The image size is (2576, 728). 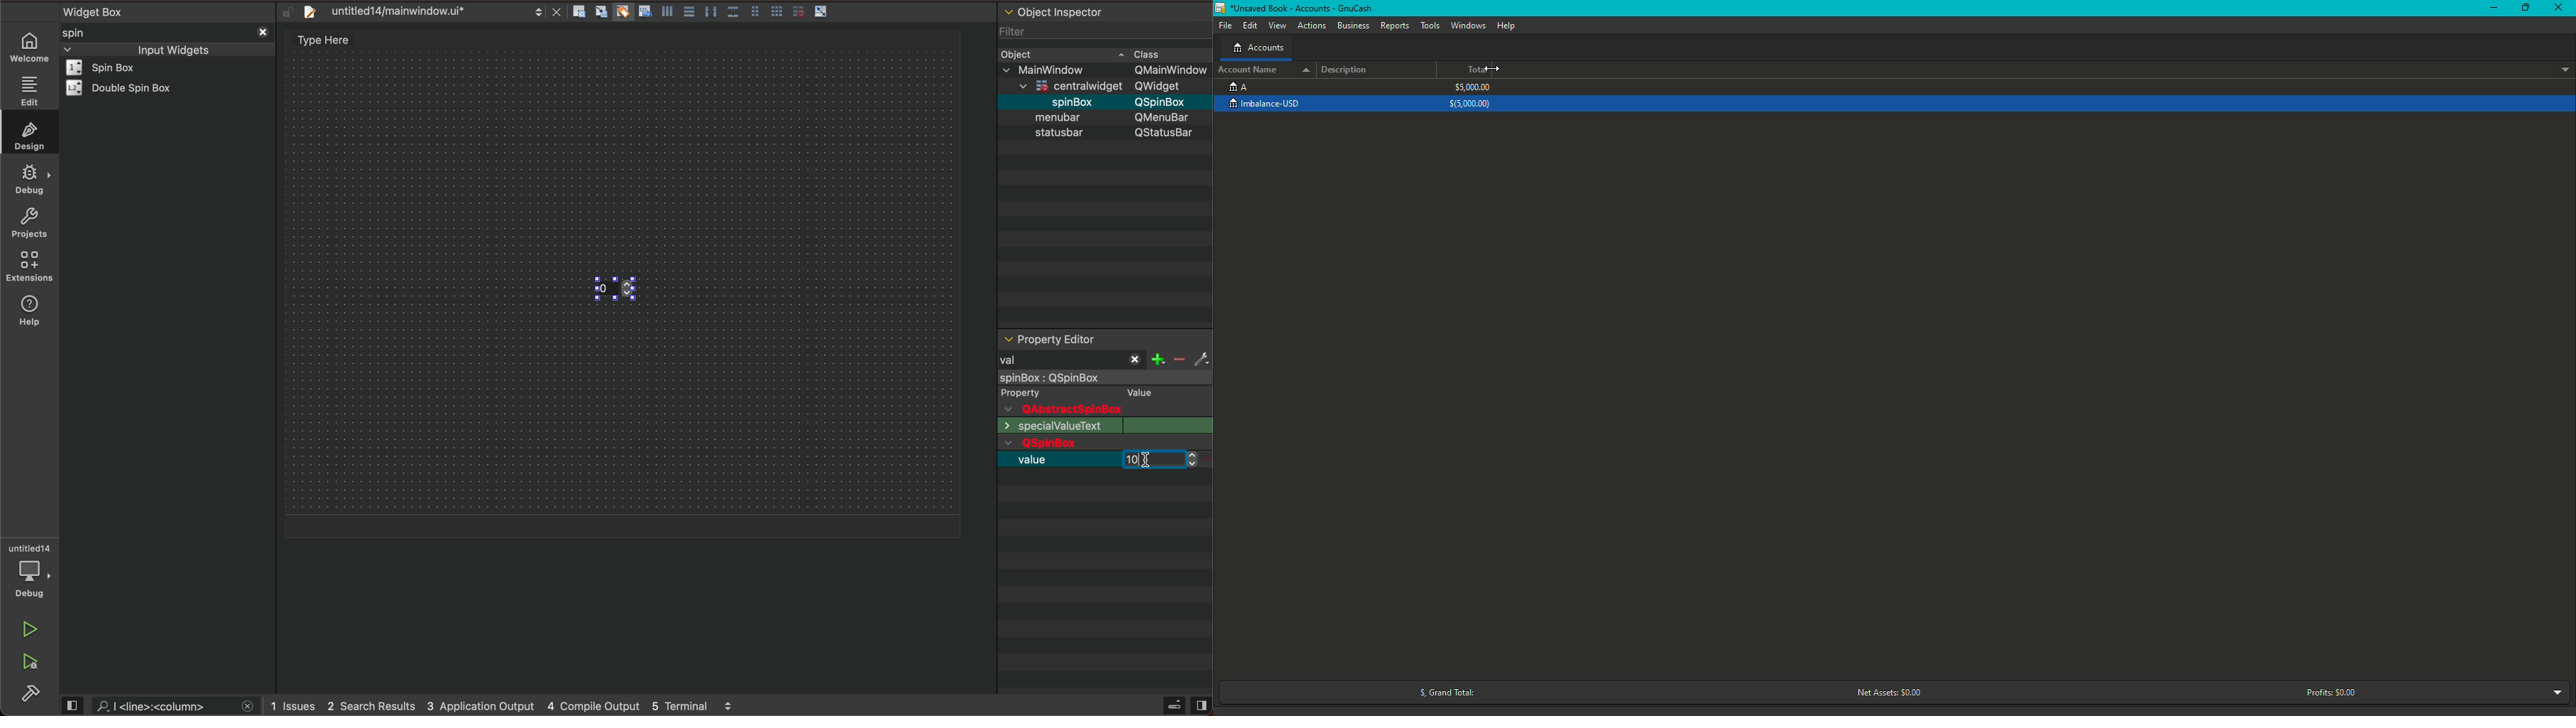 What do you see at coordinates (1506, 26) in the screenshot?
I see `Help` at bounding box center [1506, 26].